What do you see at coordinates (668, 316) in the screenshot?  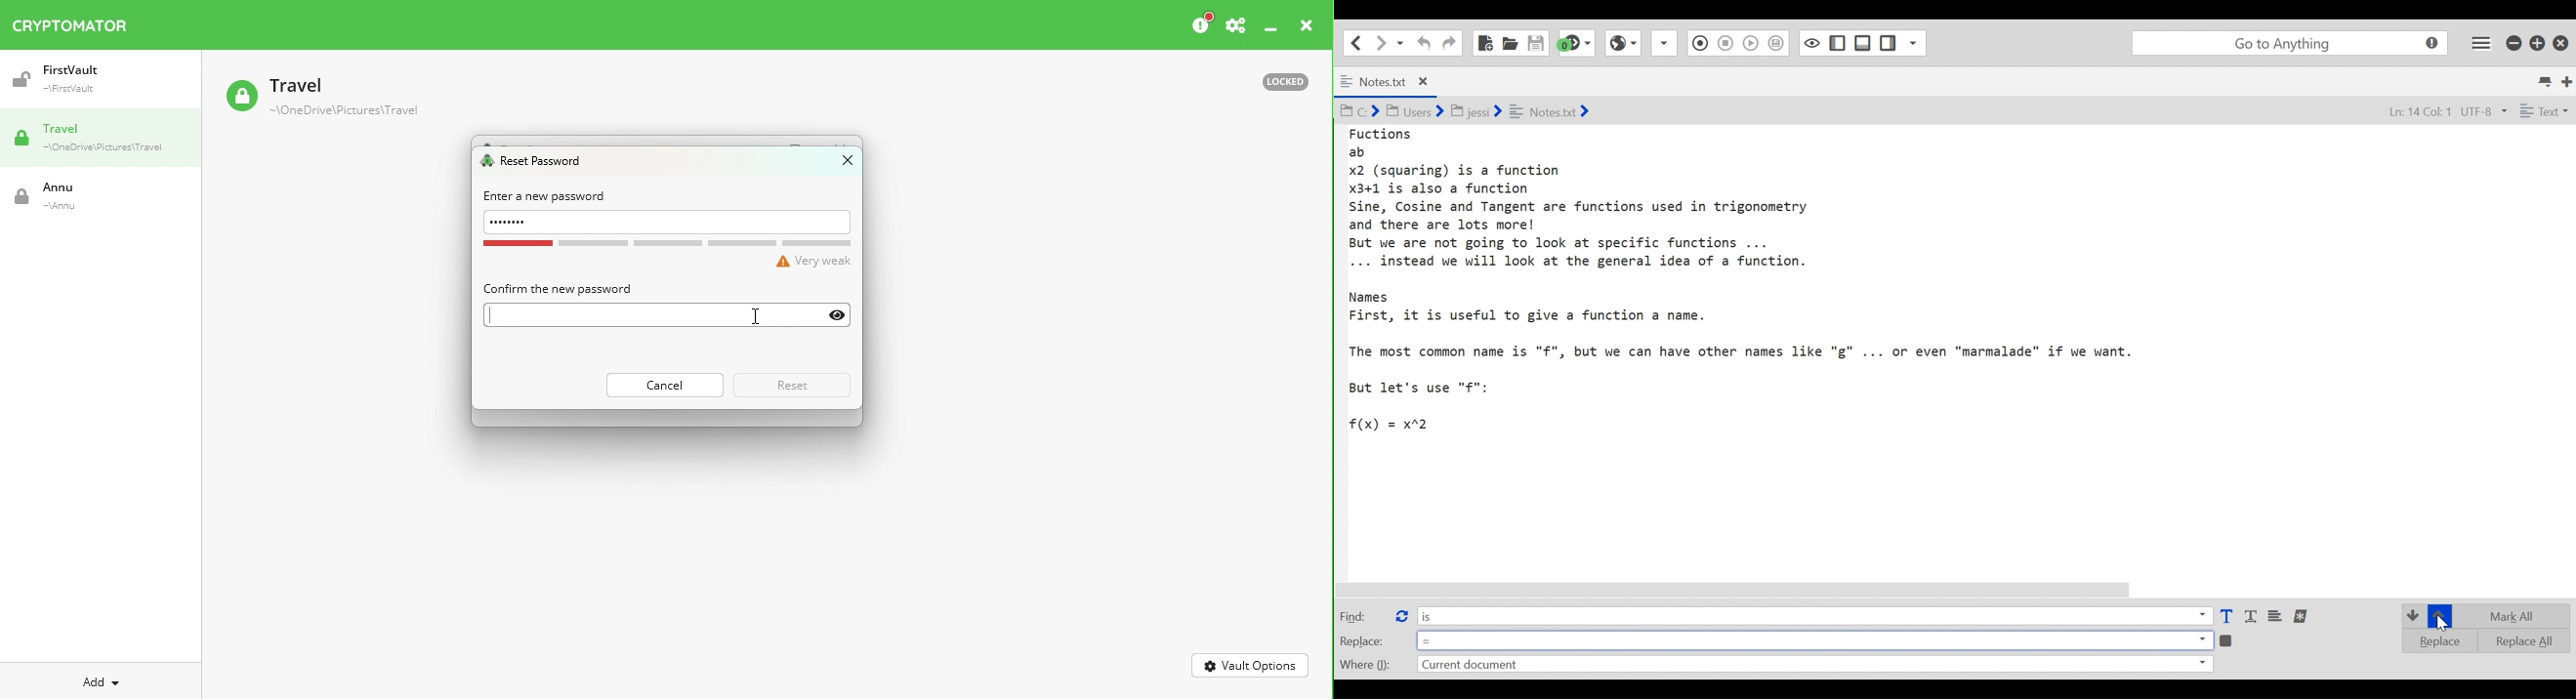 I see `Enter password` at bounding box center [668, 316].